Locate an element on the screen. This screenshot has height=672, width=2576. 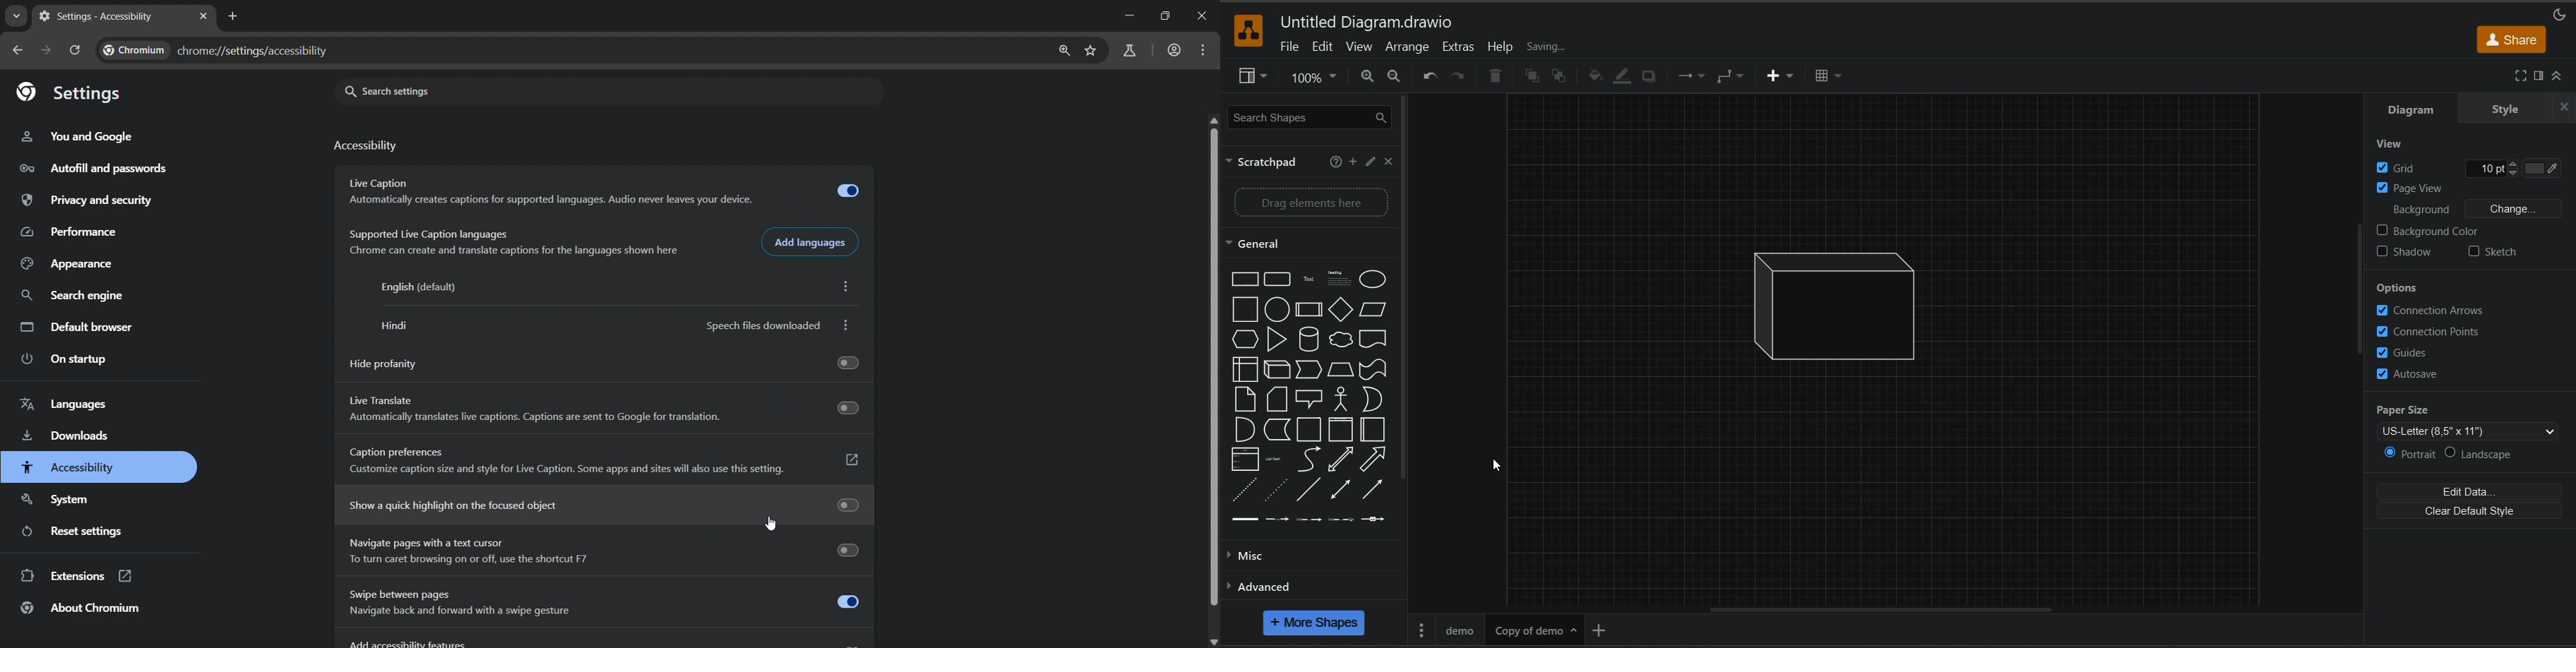
cursor is located at coordinates (769, 523).